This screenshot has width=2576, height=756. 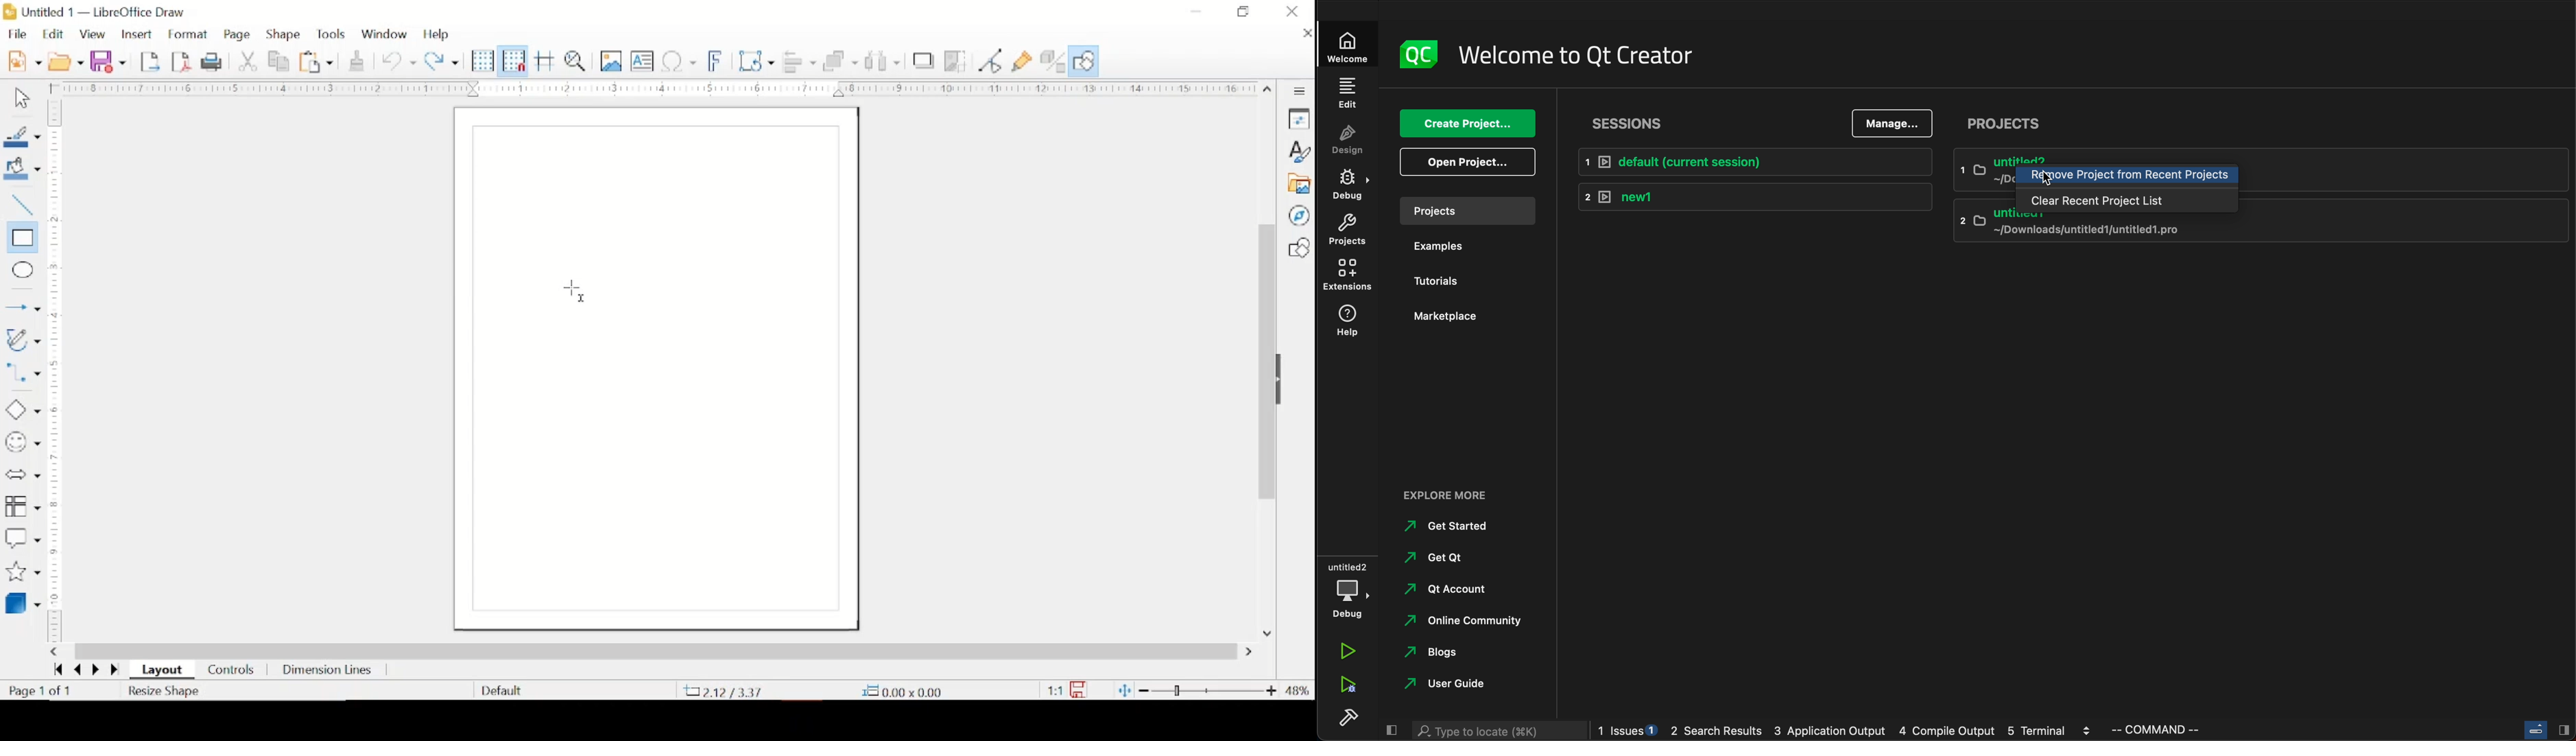 What do you see at coordinates (108, 61) in the screenshot?
I see `save` at bounding box center [108, 61].